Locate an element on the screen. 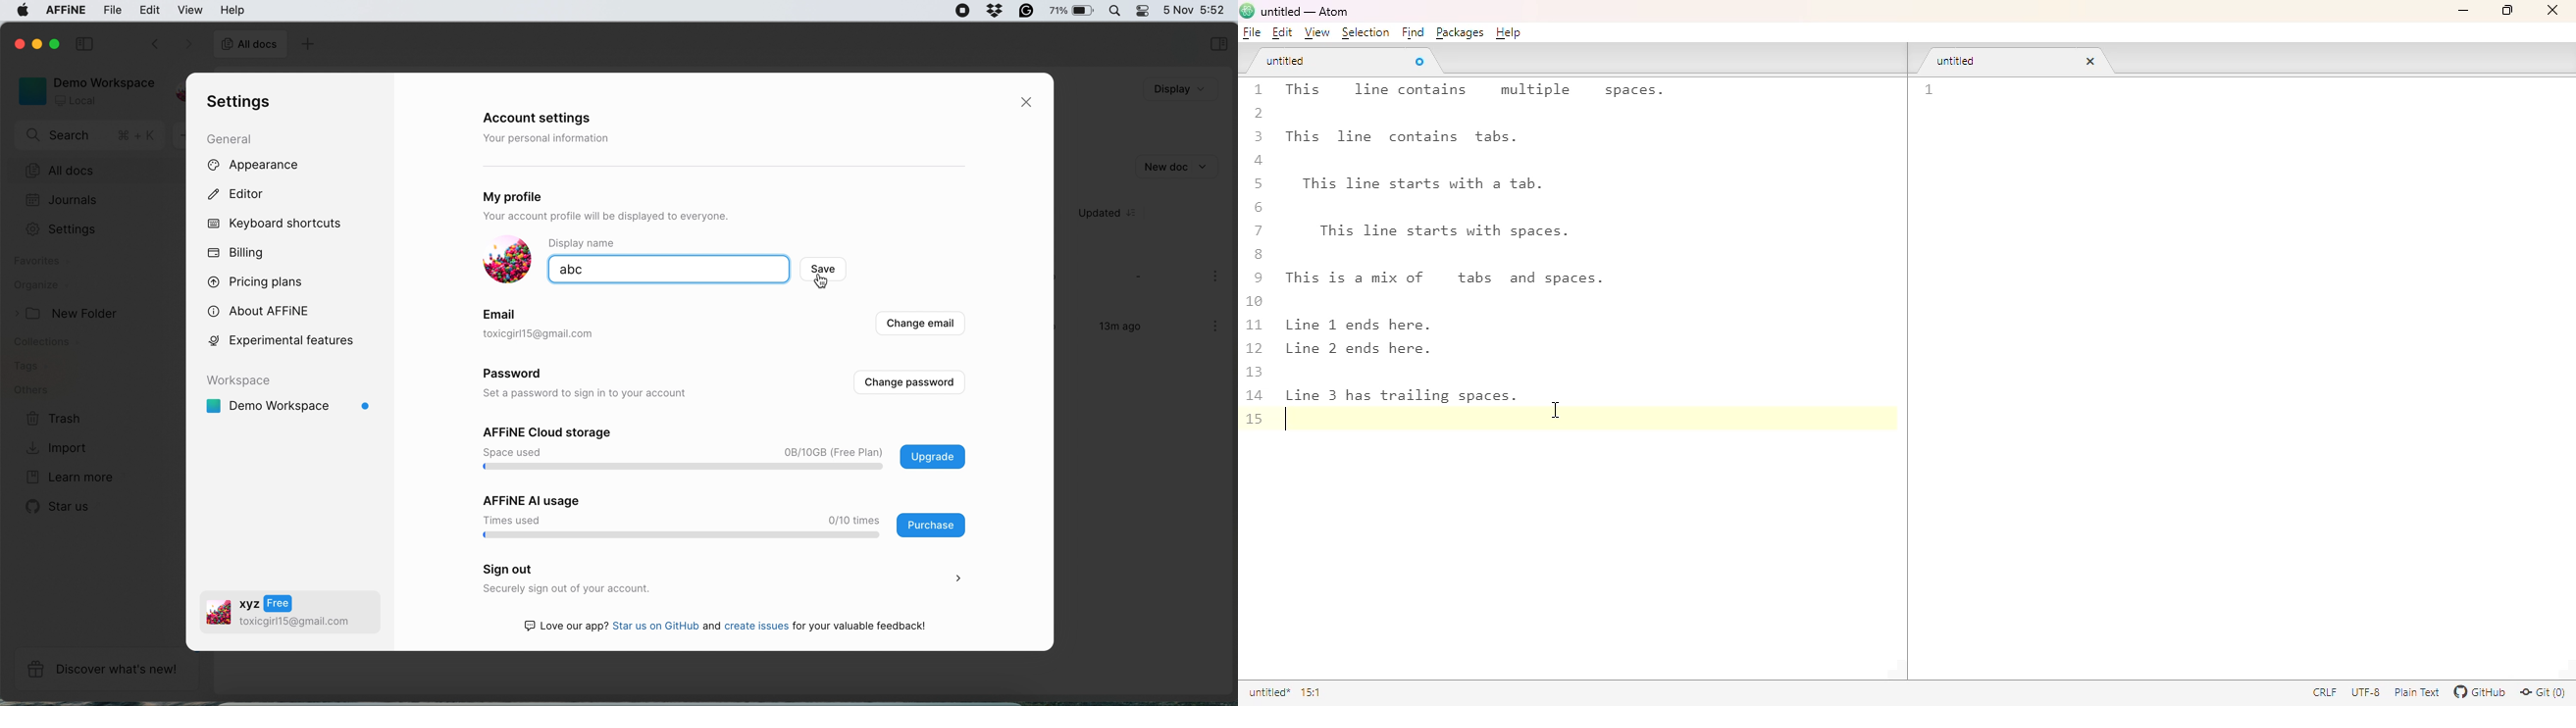 The width and height of the screenshot is (2576, 728). oa v2
toxicgirll5@gmail.com is located at coordinates (279, 614).